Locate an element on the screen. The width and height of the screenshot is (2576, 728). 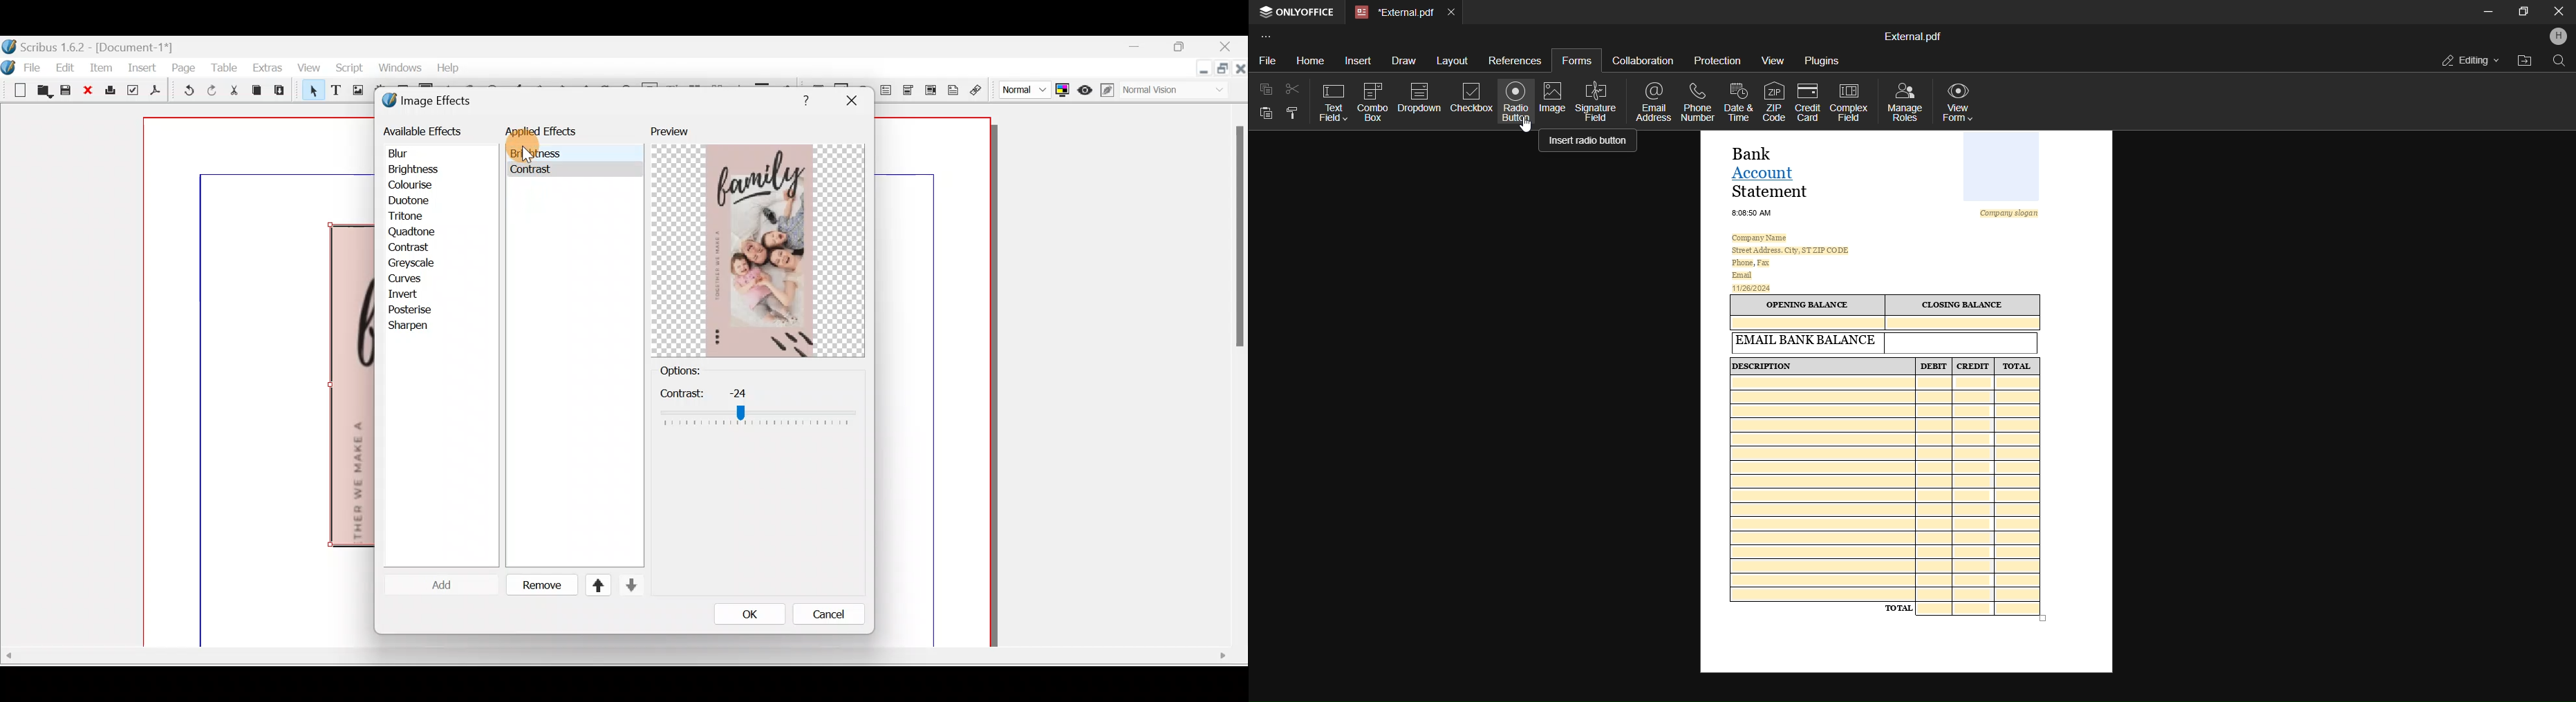
Available effects is located at coordinates (425, 130).